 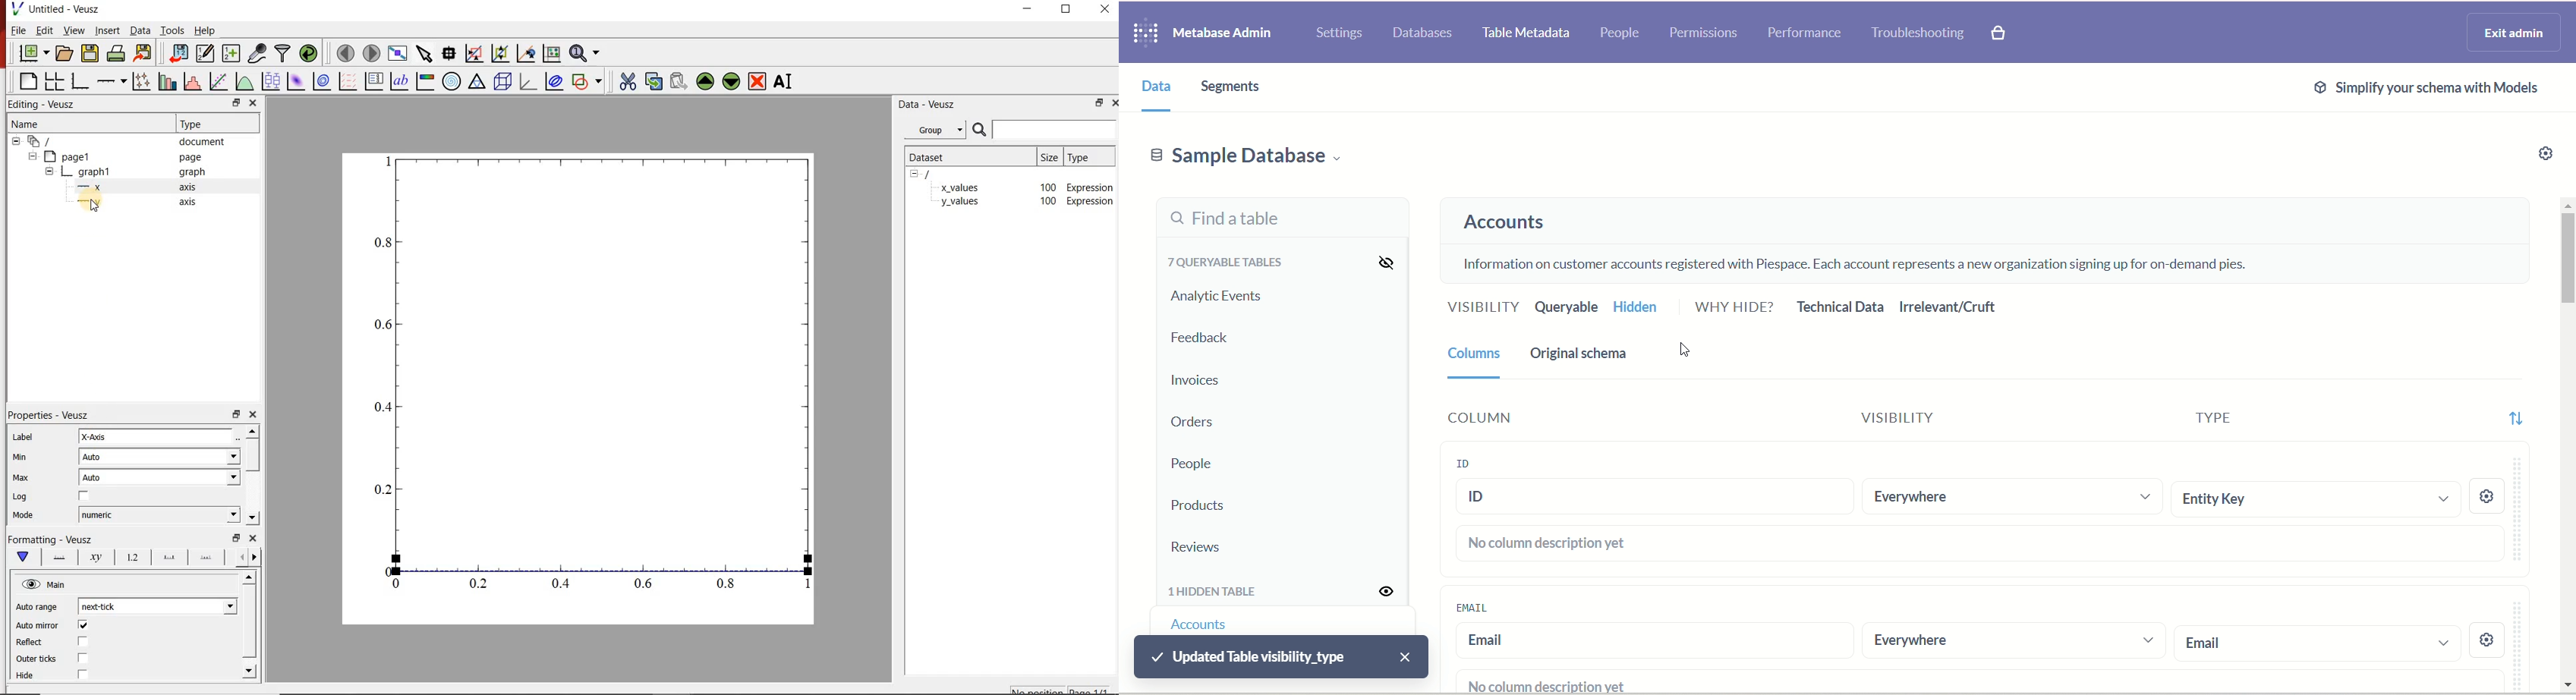 What do you see at coordinates (2010, 641) in the screenshot?
I see `email visibility` at bounding box center [2010, 641].